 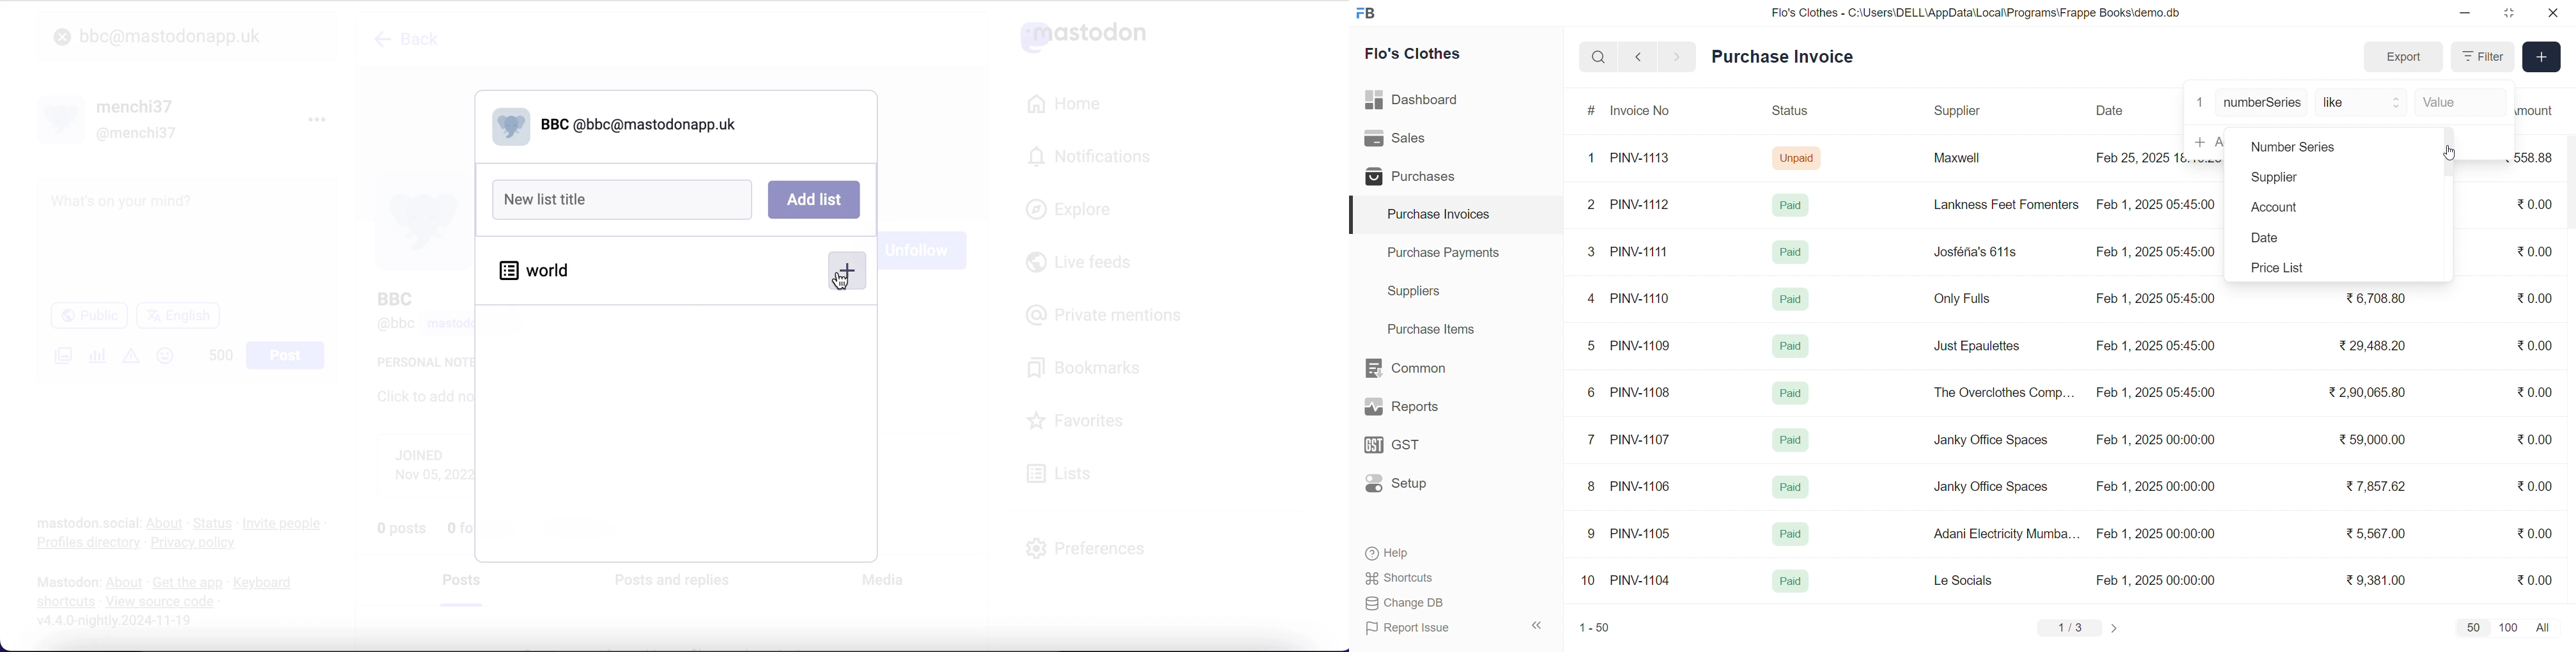 What do you see at coordinates (1430, 578) in the screenshot?
I see `Shortcuts` at bounding box center [1430, 578].